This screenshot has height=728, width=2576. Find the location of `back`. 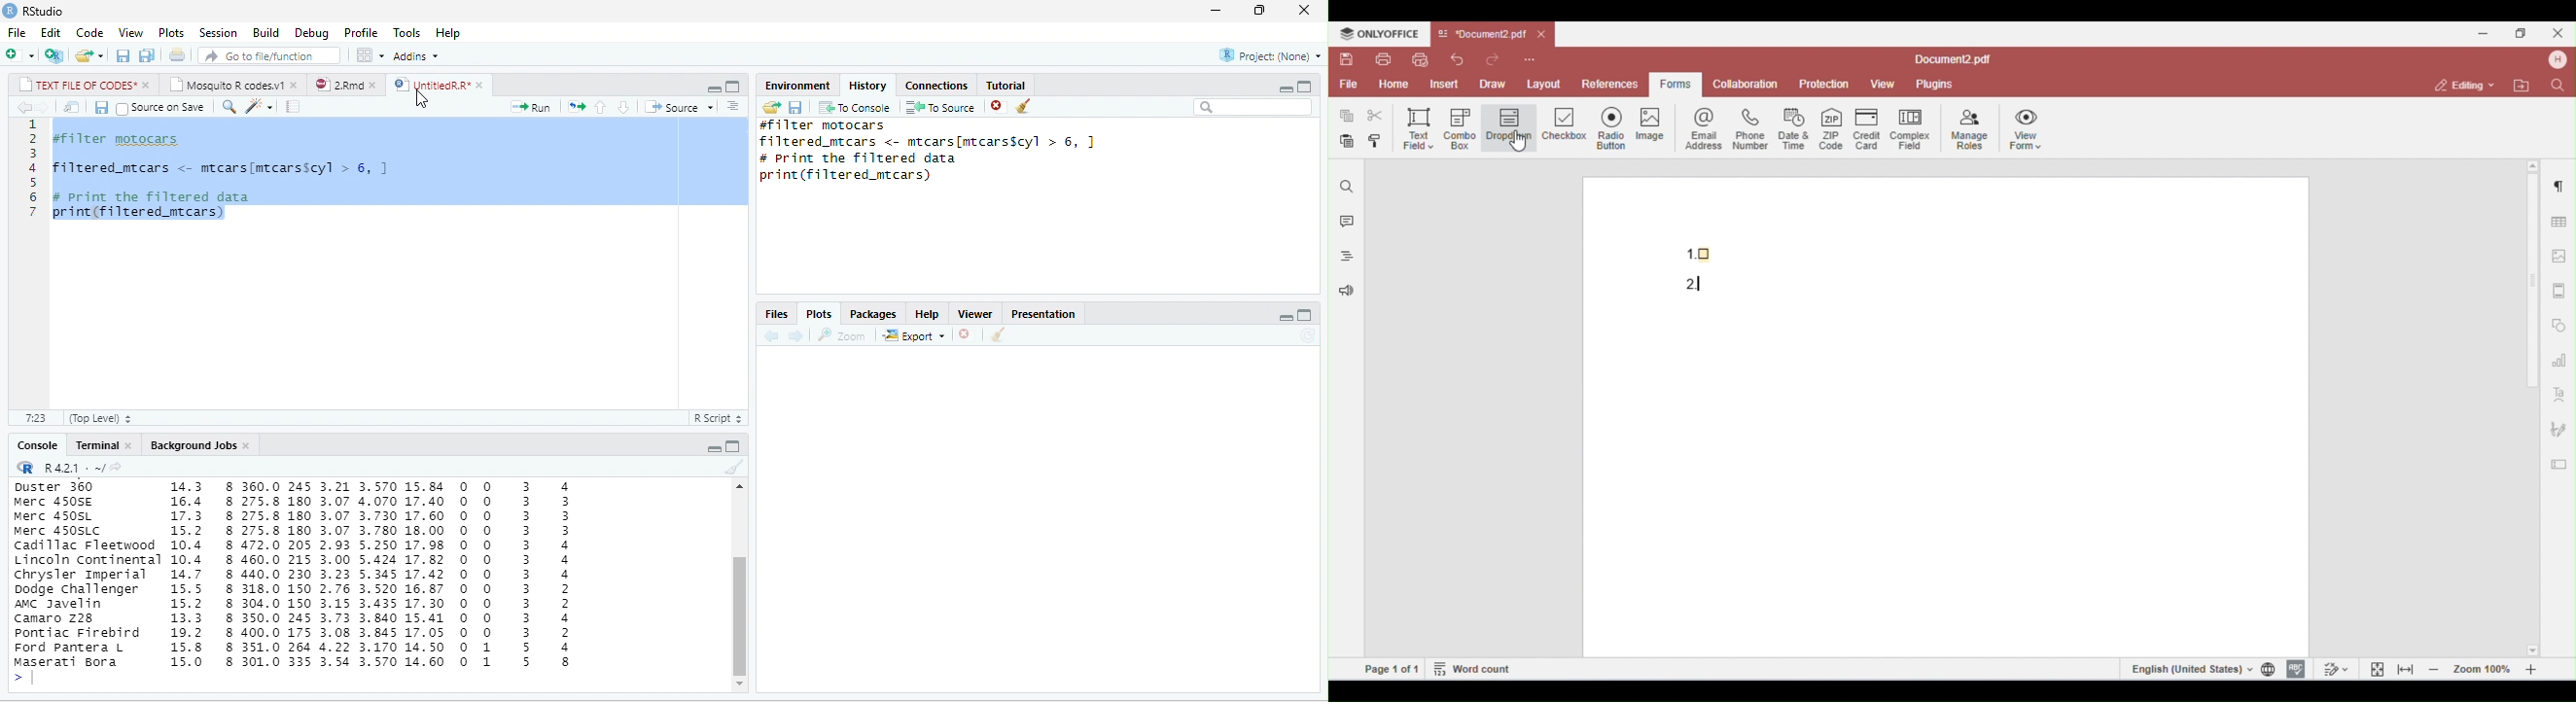

back is located at coordinates (25, 107).